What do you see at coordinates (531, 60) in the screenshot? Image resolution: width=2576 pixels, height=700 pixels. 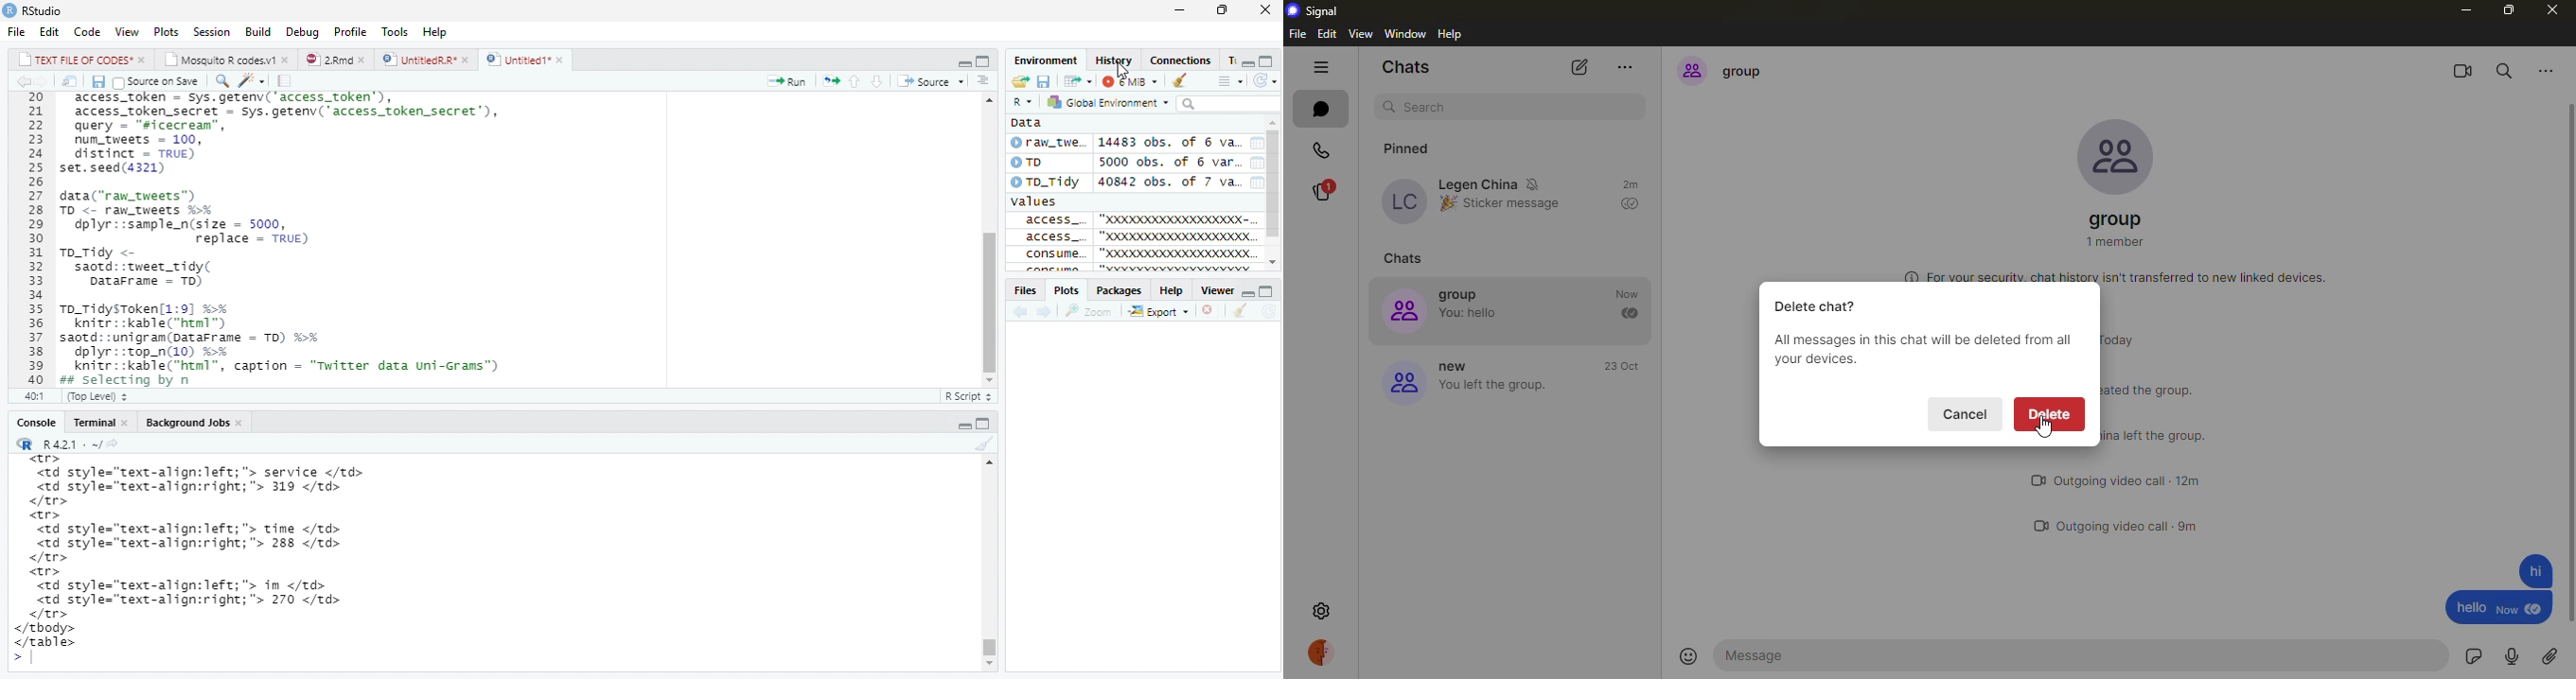 I see `©) Untitied1*` at bounding box center [531, 60].